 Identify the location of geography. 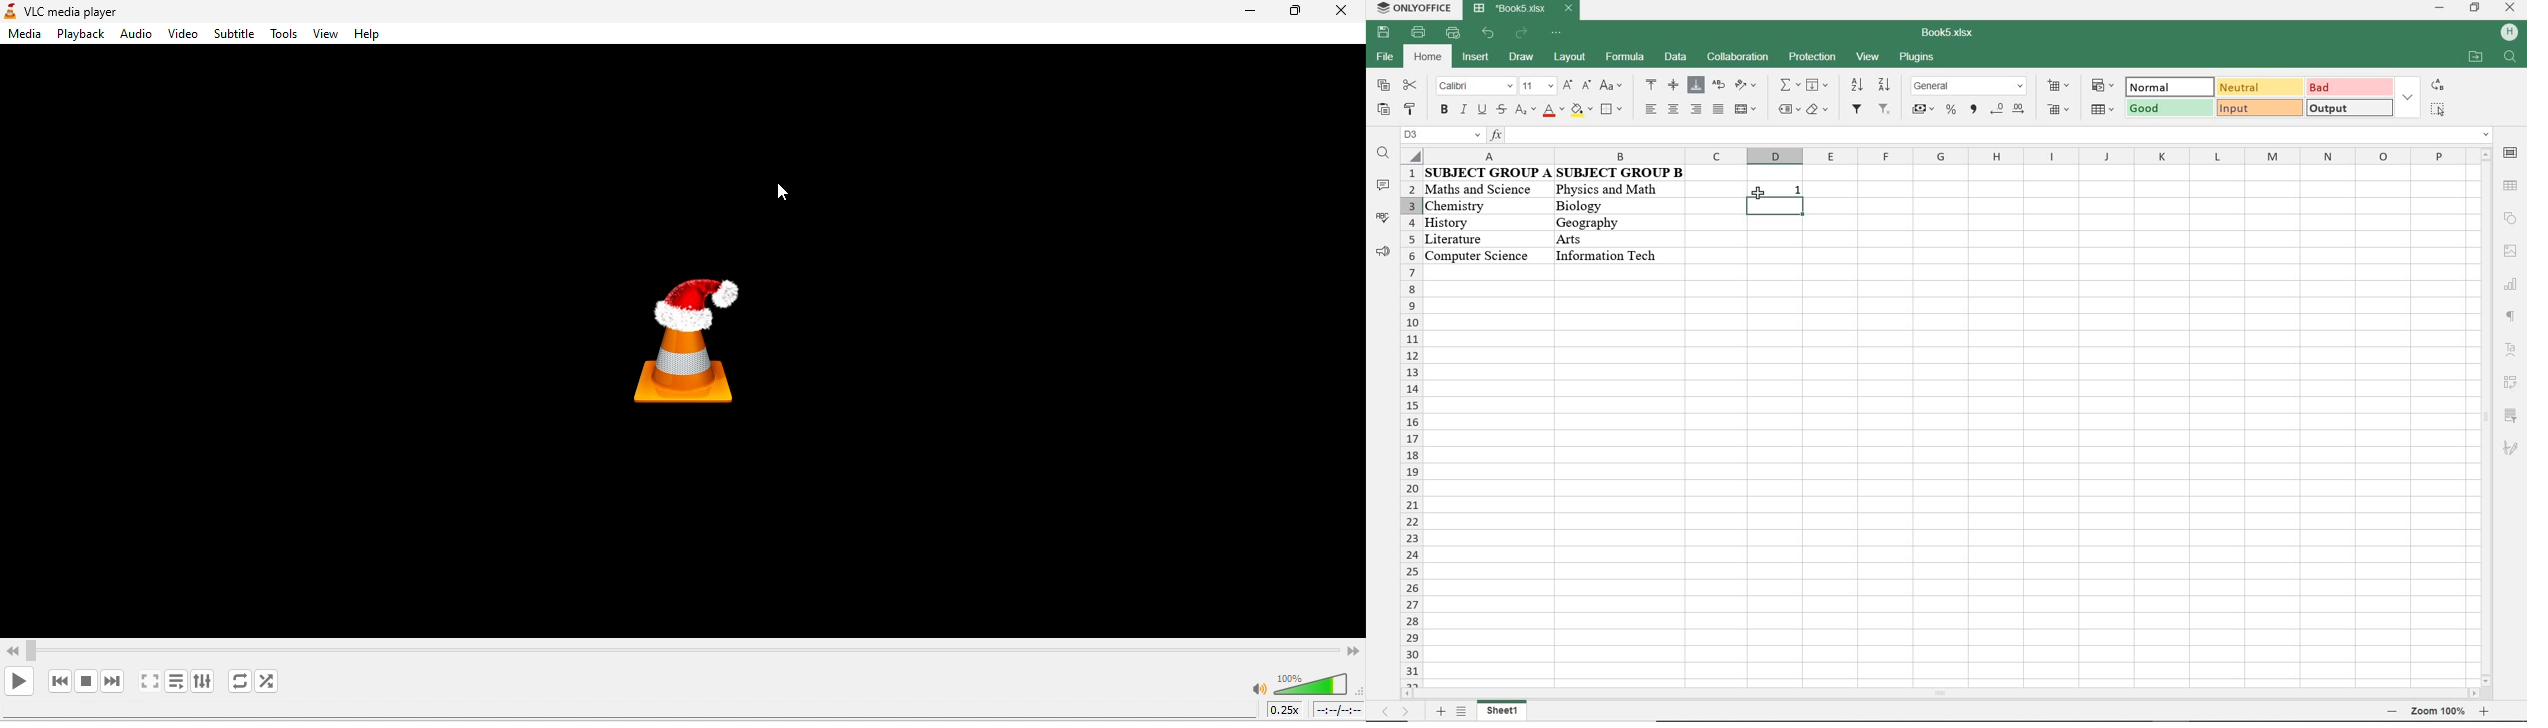
(1602, 222).